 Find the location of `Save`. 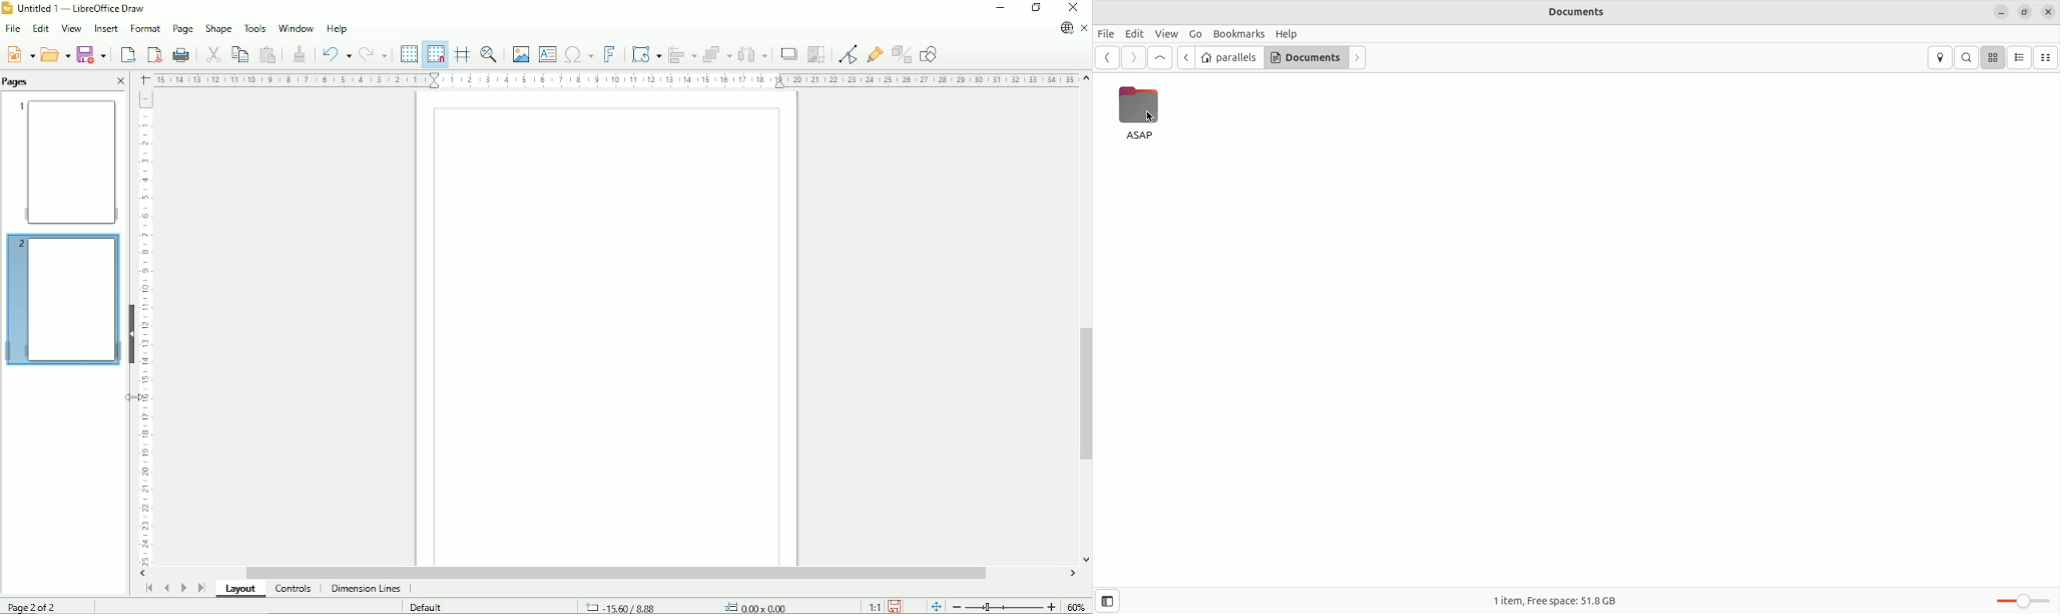

Save is located at coordinates (93, 54).